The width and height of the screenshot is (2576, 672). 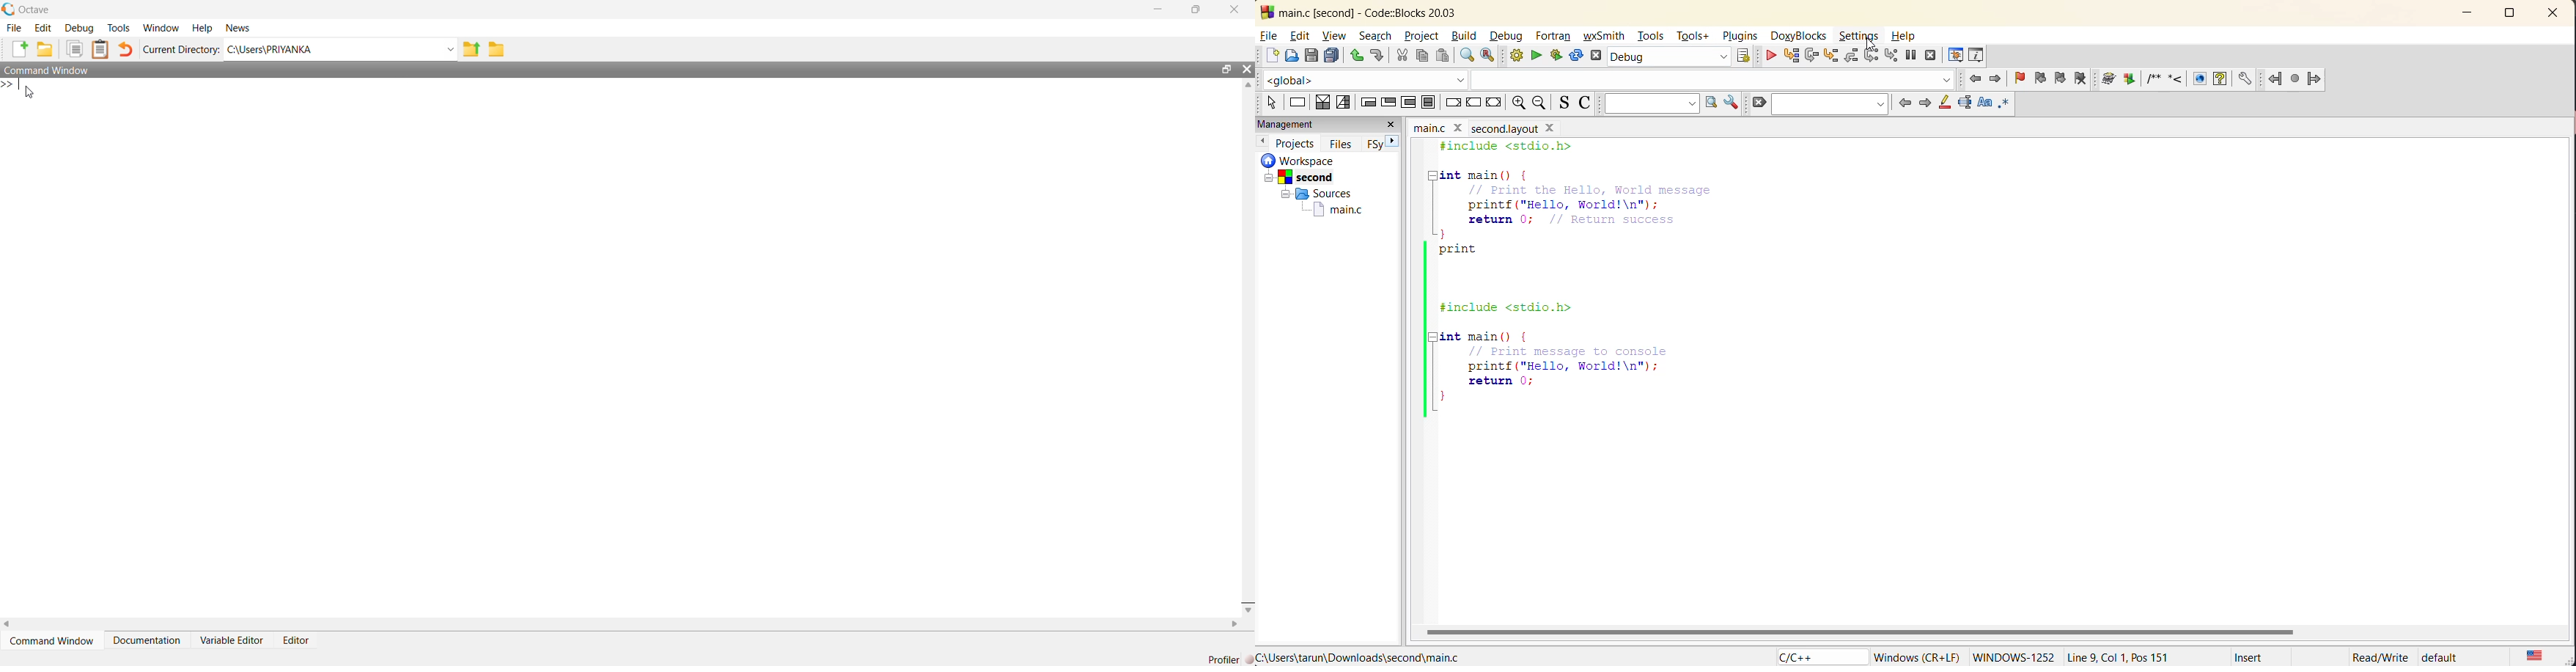 What do you see at coordinates (1851, 56) in the screenshot?
I see `step out` at bounding box center [1851, 56].